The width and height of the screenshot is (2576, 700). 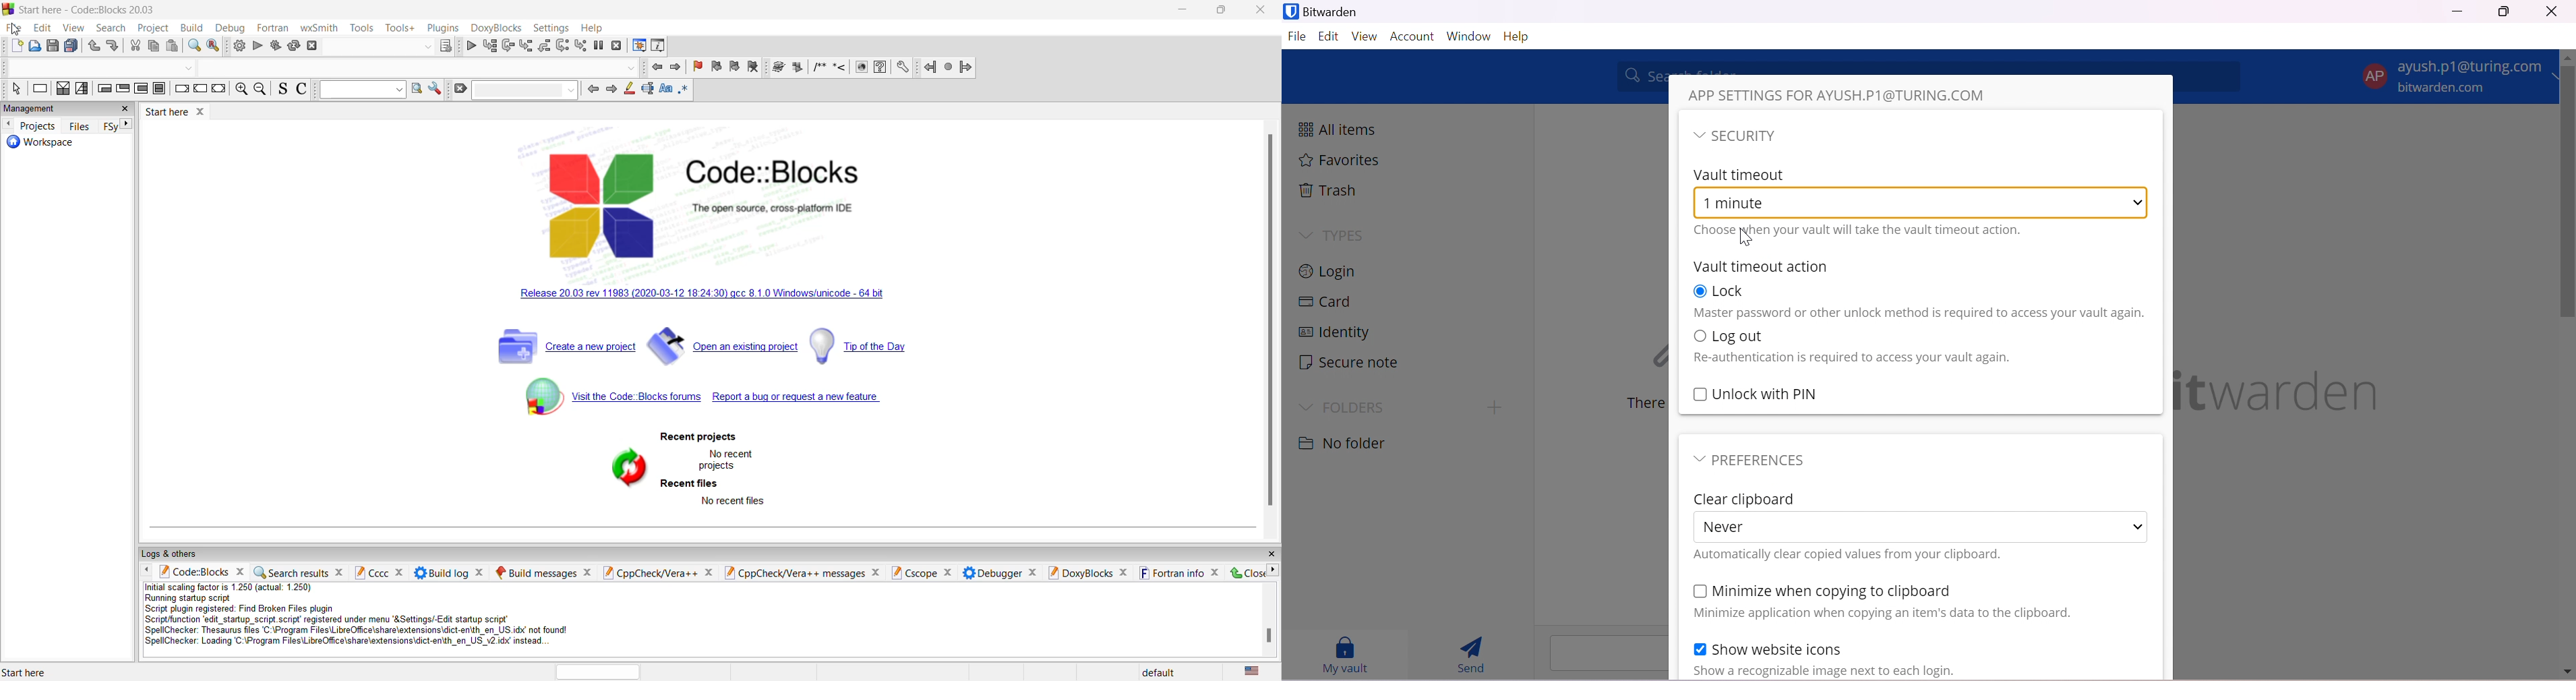 I want to click on Cursor, so click(x=1744, y=239).